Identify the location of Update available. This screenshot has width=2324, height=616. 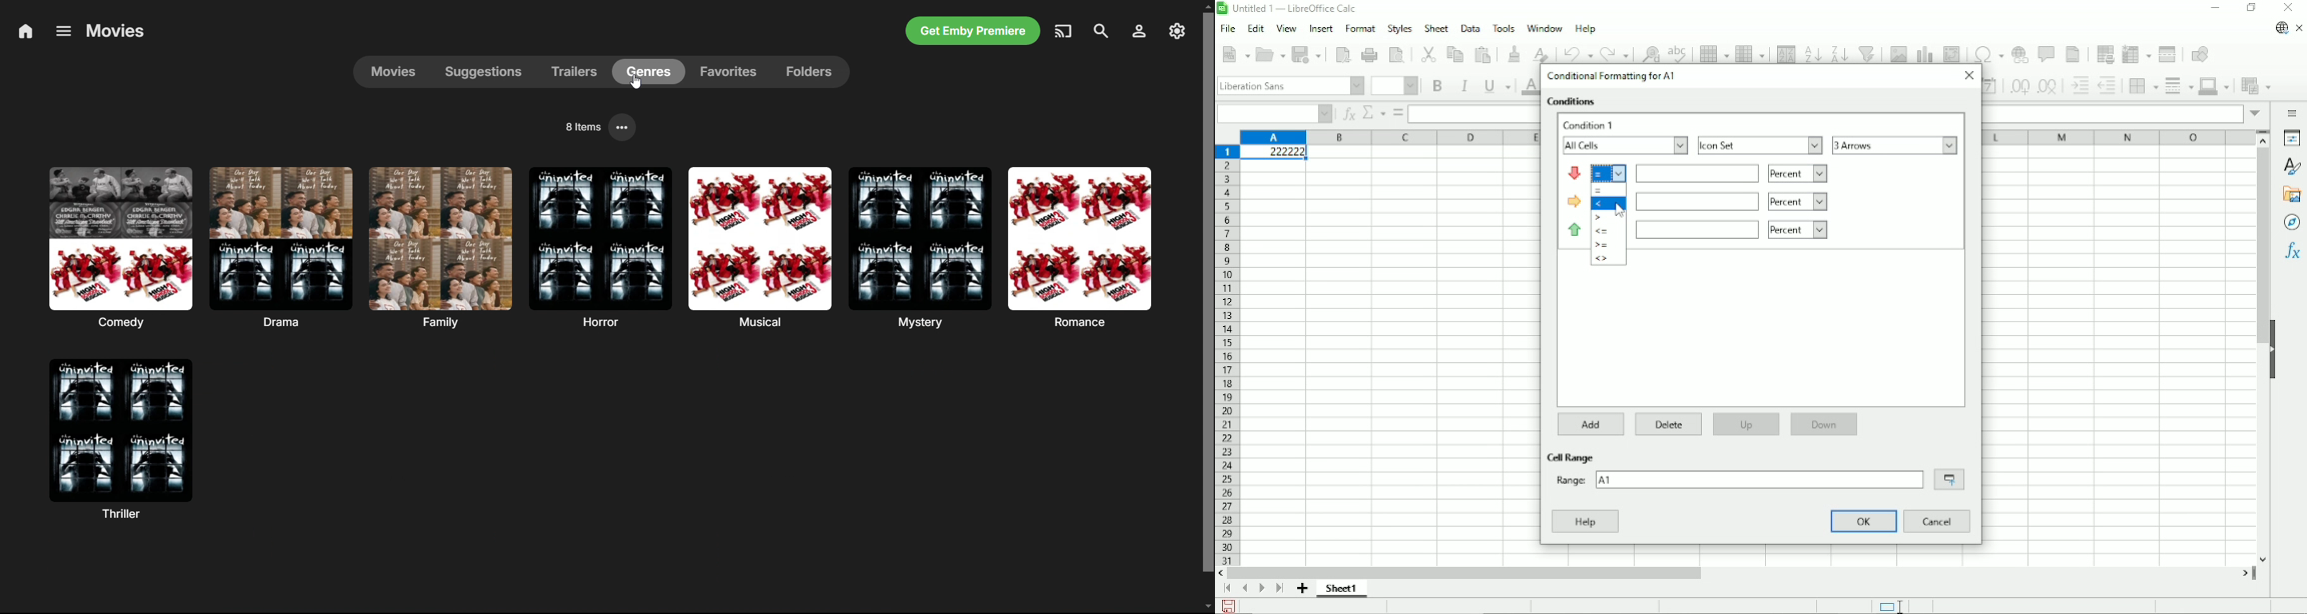
(2280, 27).